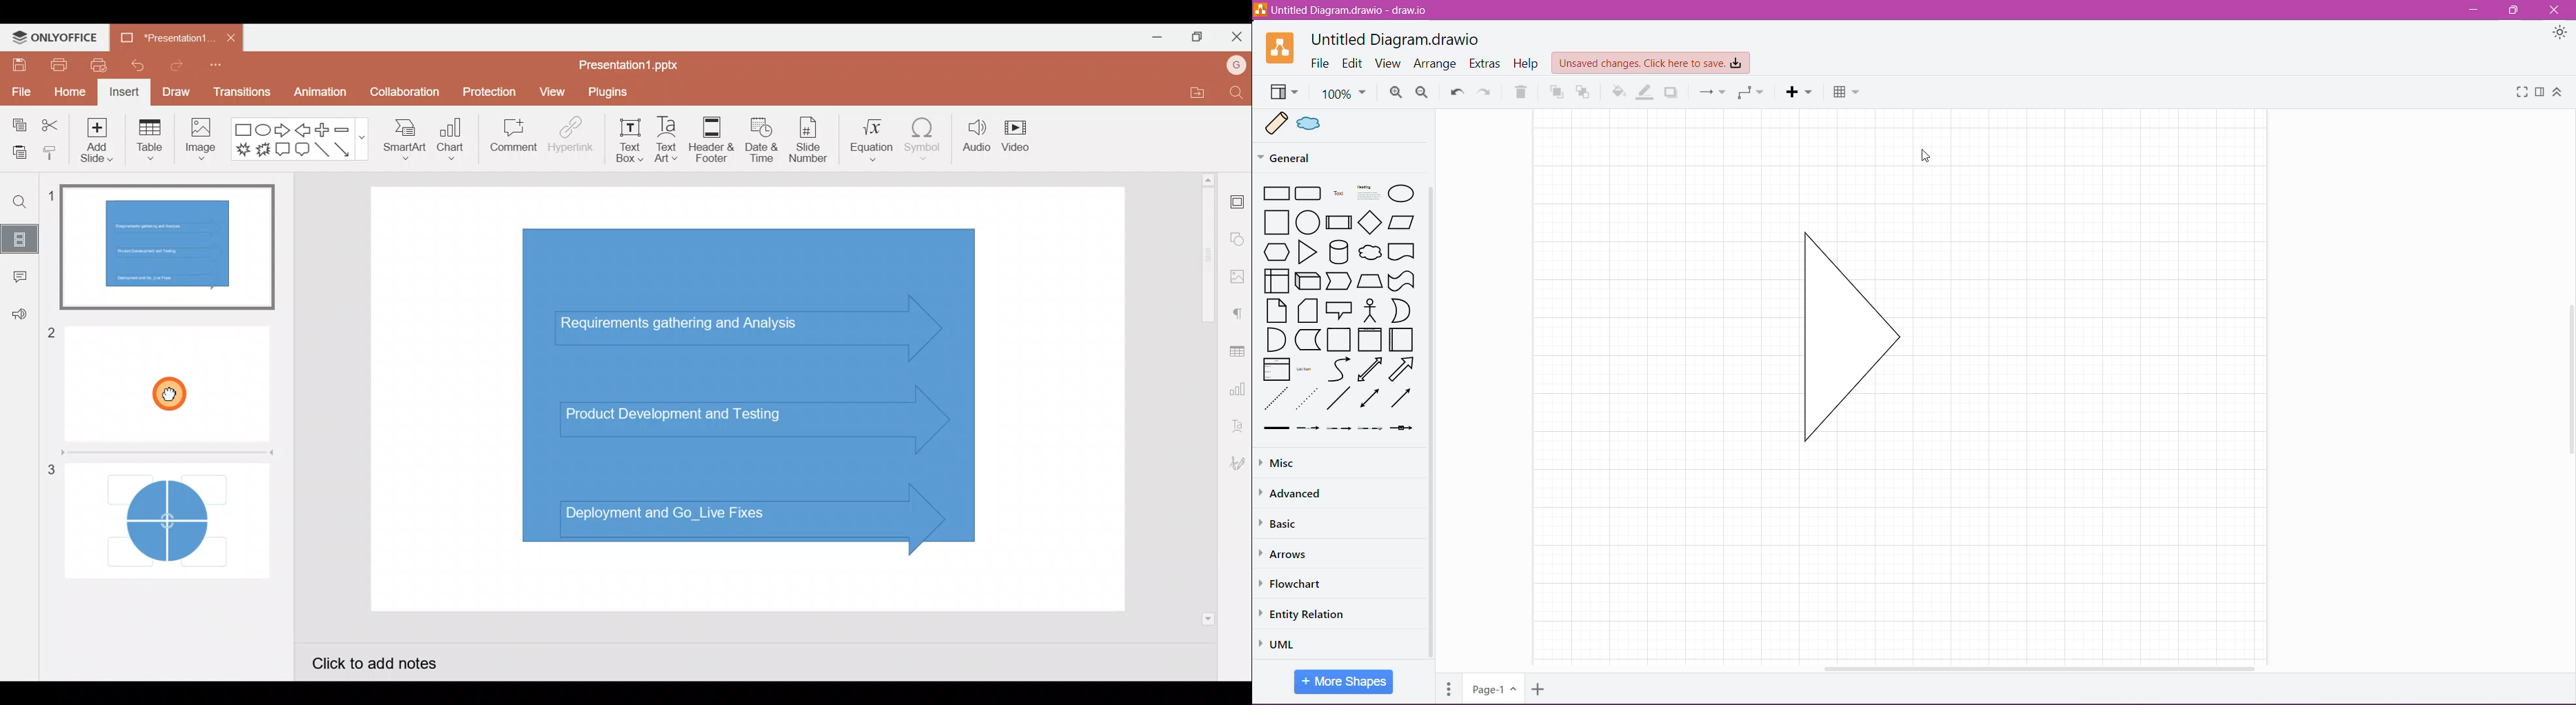  Describe the element at coordinates (1447, 690) in the screenshot. I see `Pages` at that location.